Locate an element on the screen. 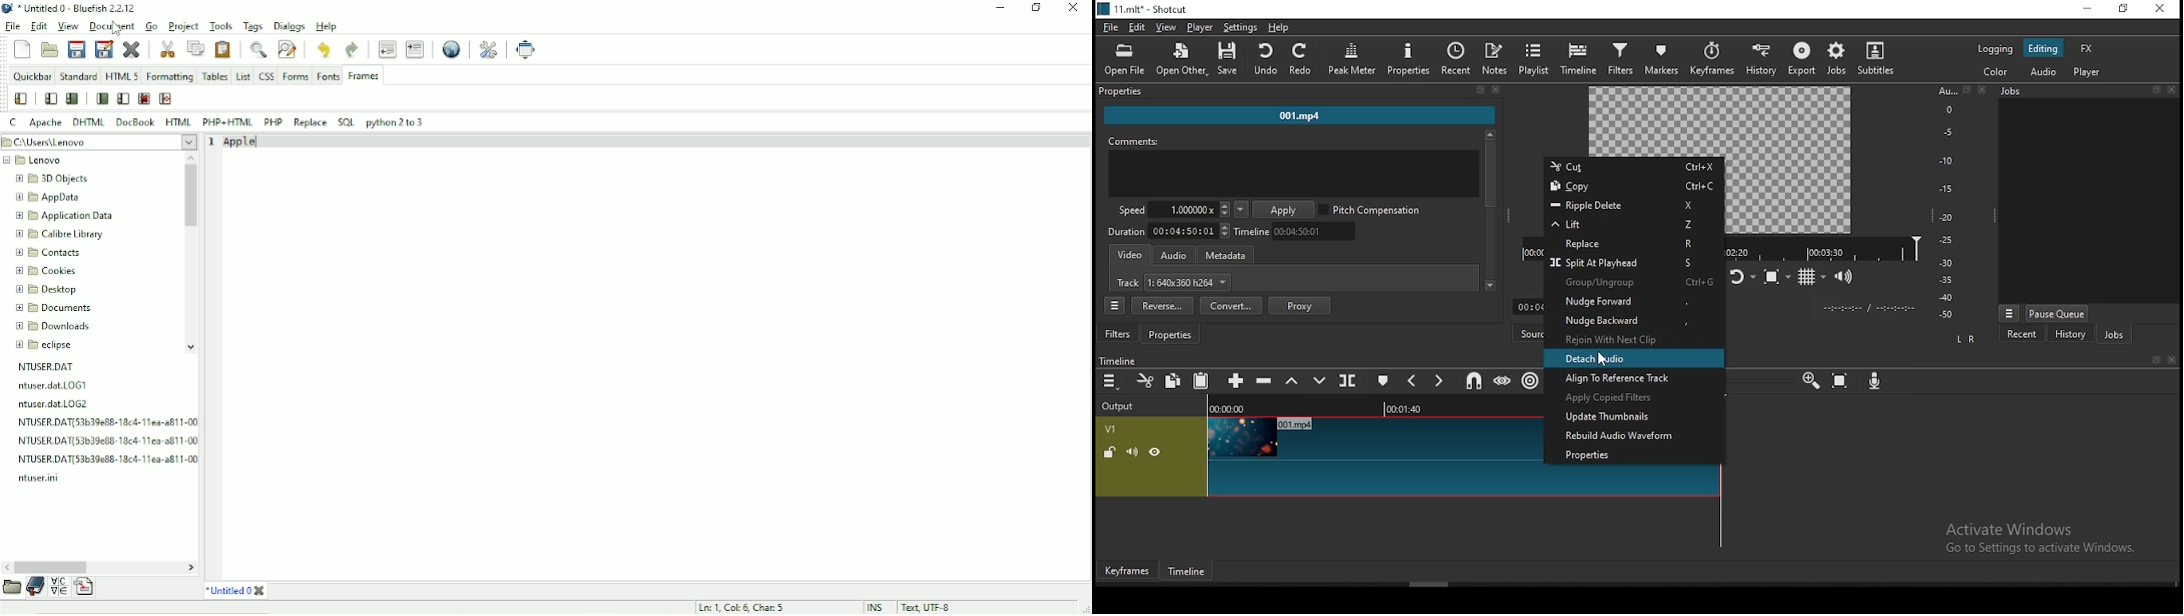  copy is located at coordinates (1629, 187).